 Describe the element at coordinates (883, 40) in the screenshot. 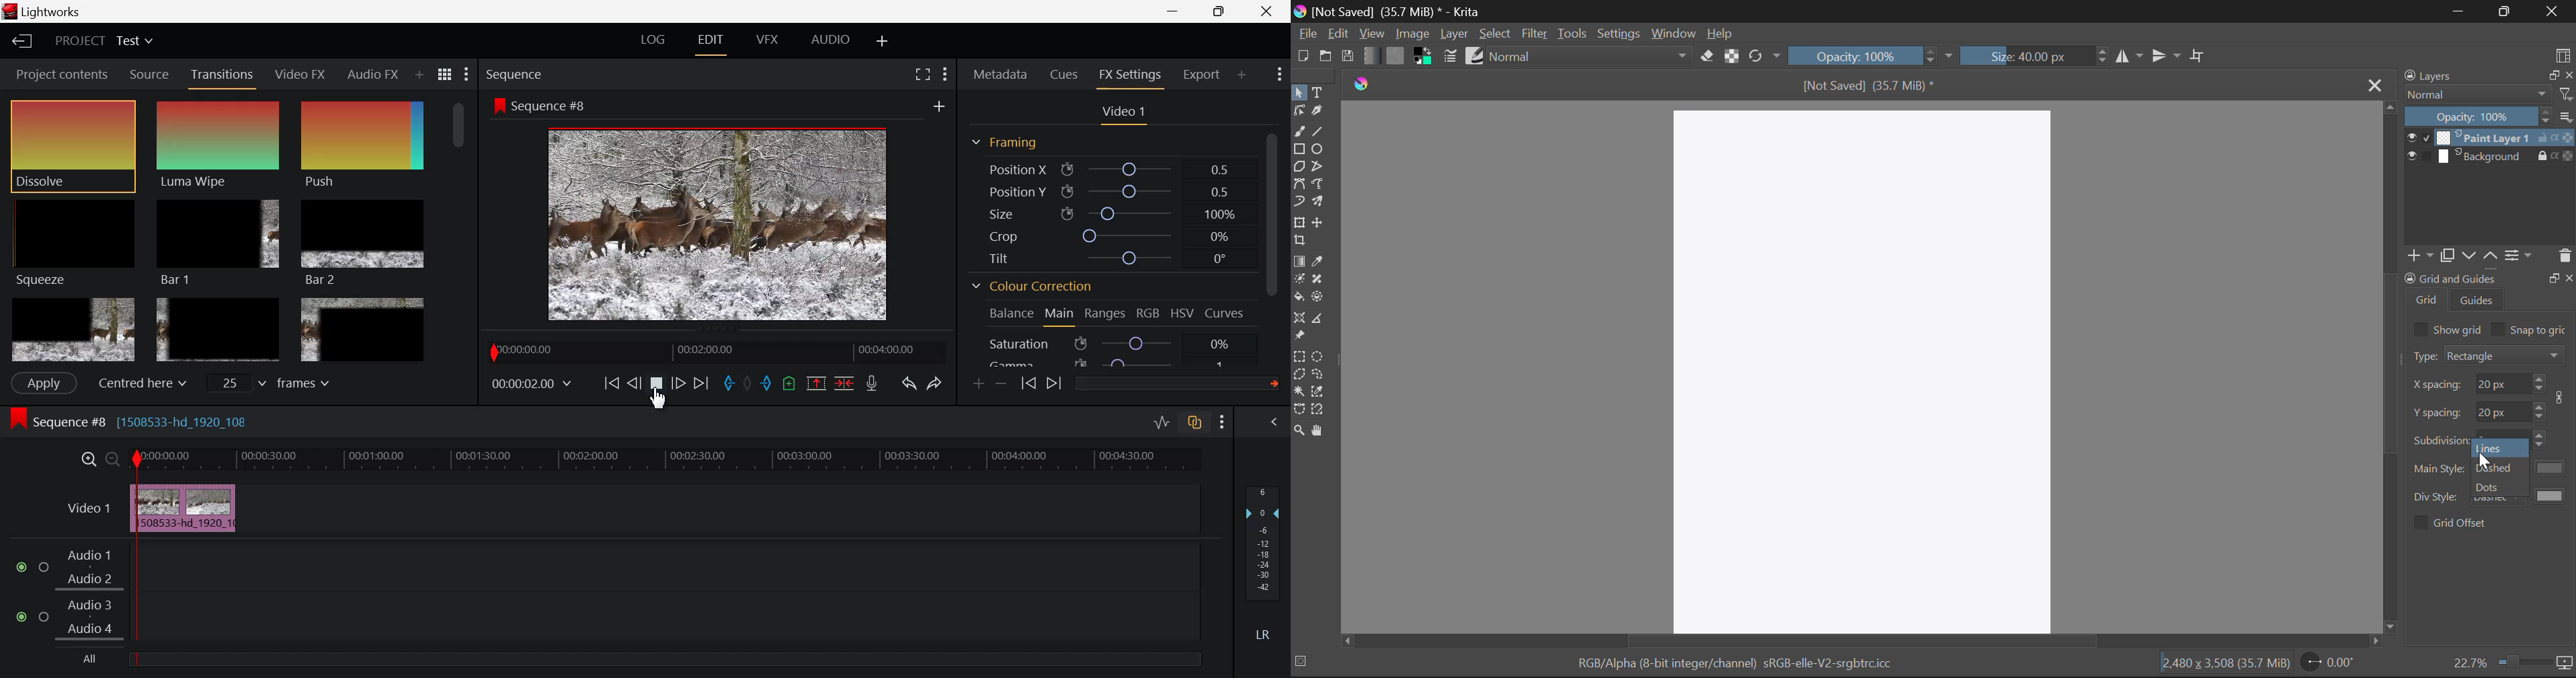

I see `Add Layout` at that location.